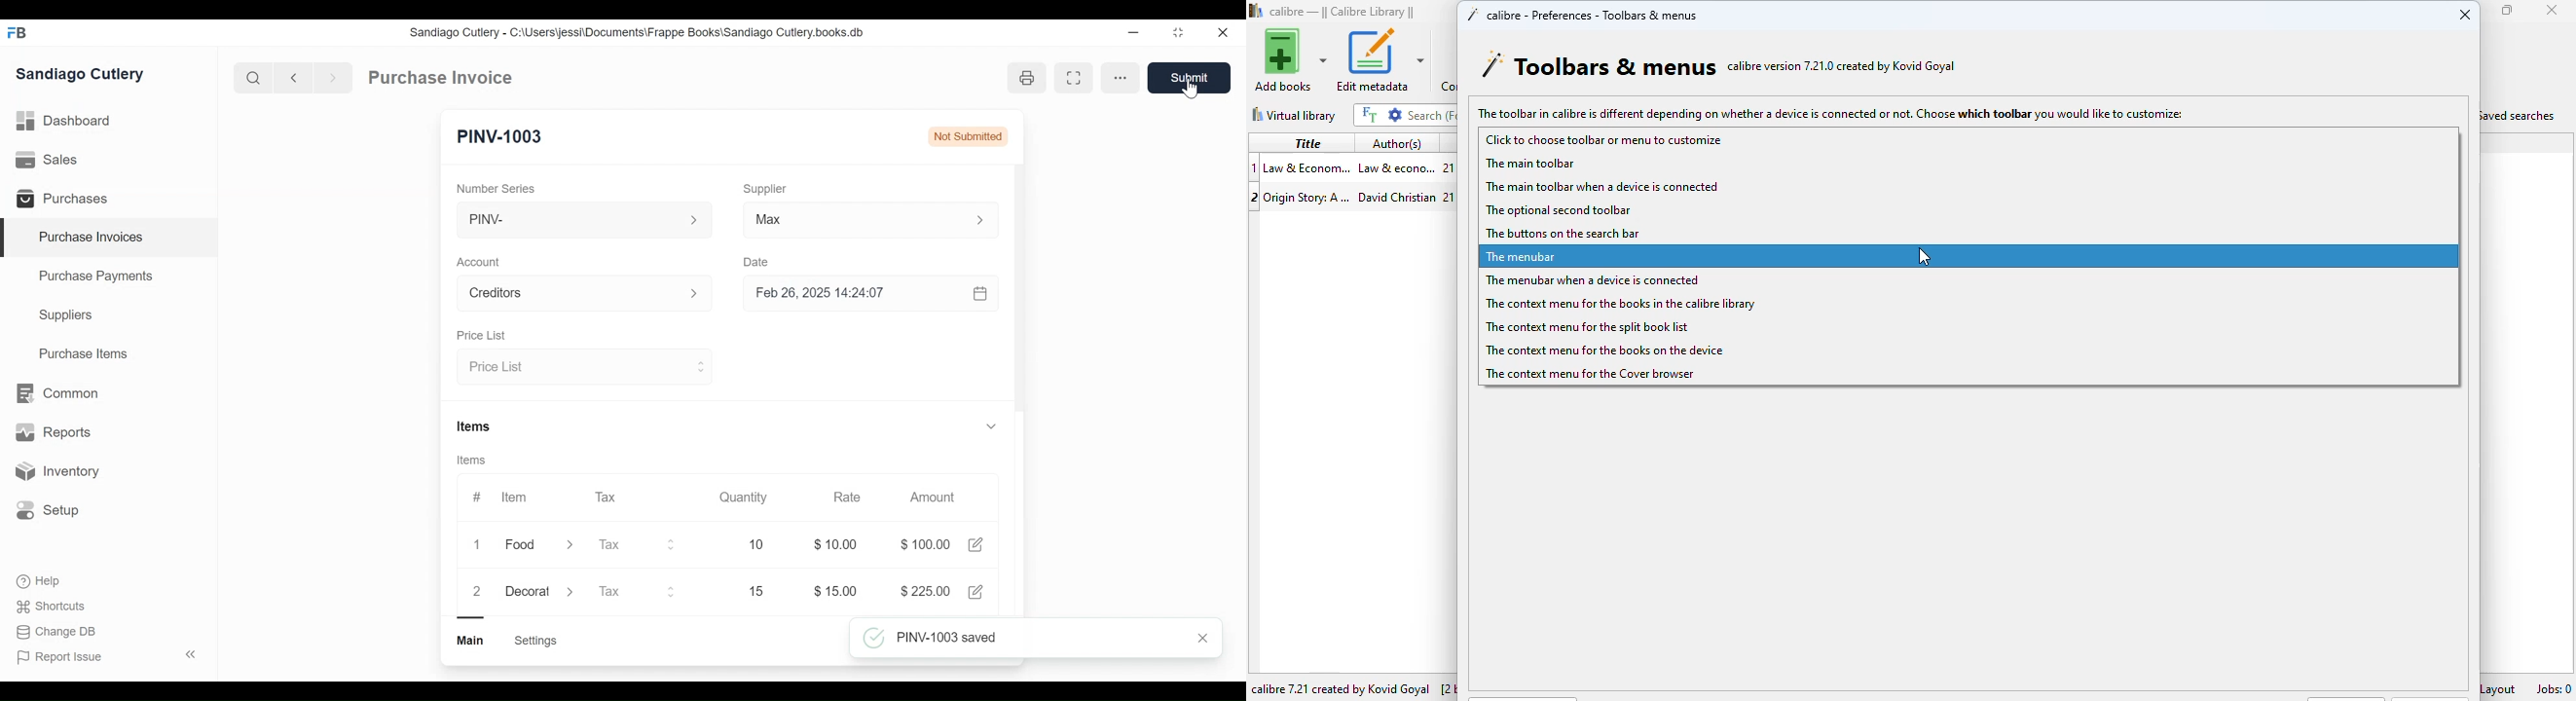  I want to click on the context menu for the books in the calibre library, so click(1619, 304).